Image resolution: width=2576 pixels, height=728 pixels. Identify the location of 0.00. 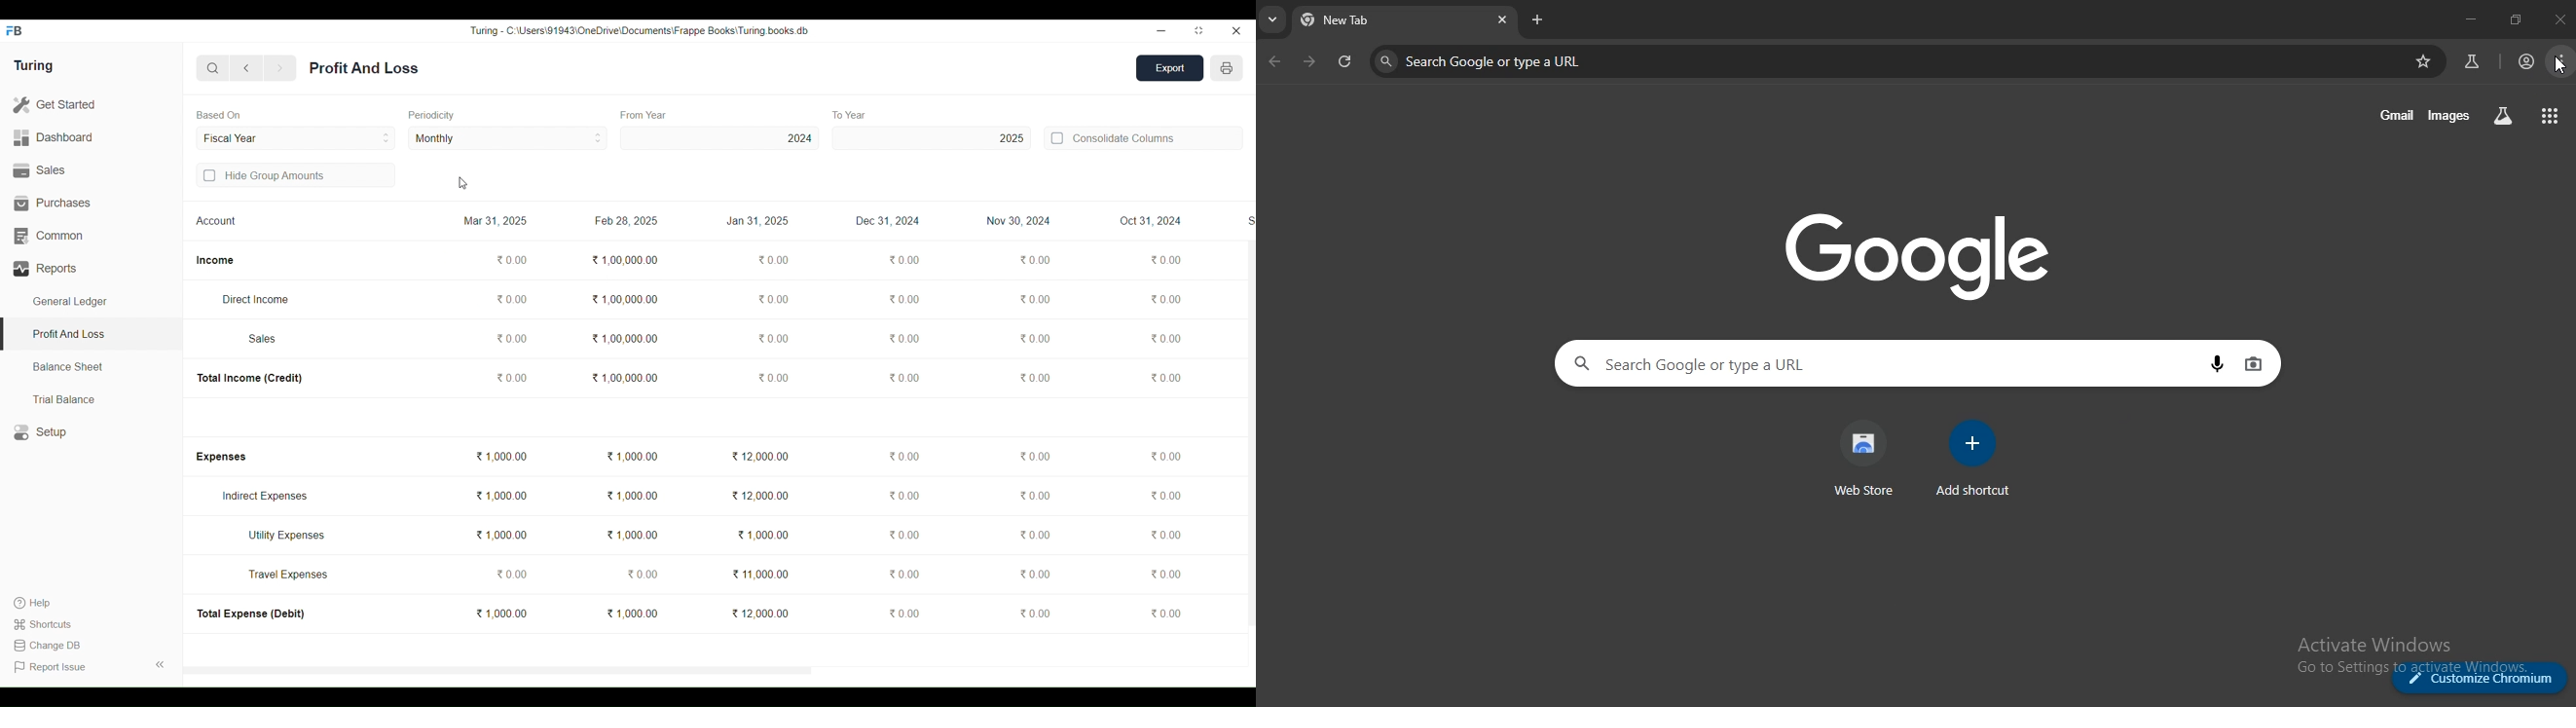
(1035, 299).